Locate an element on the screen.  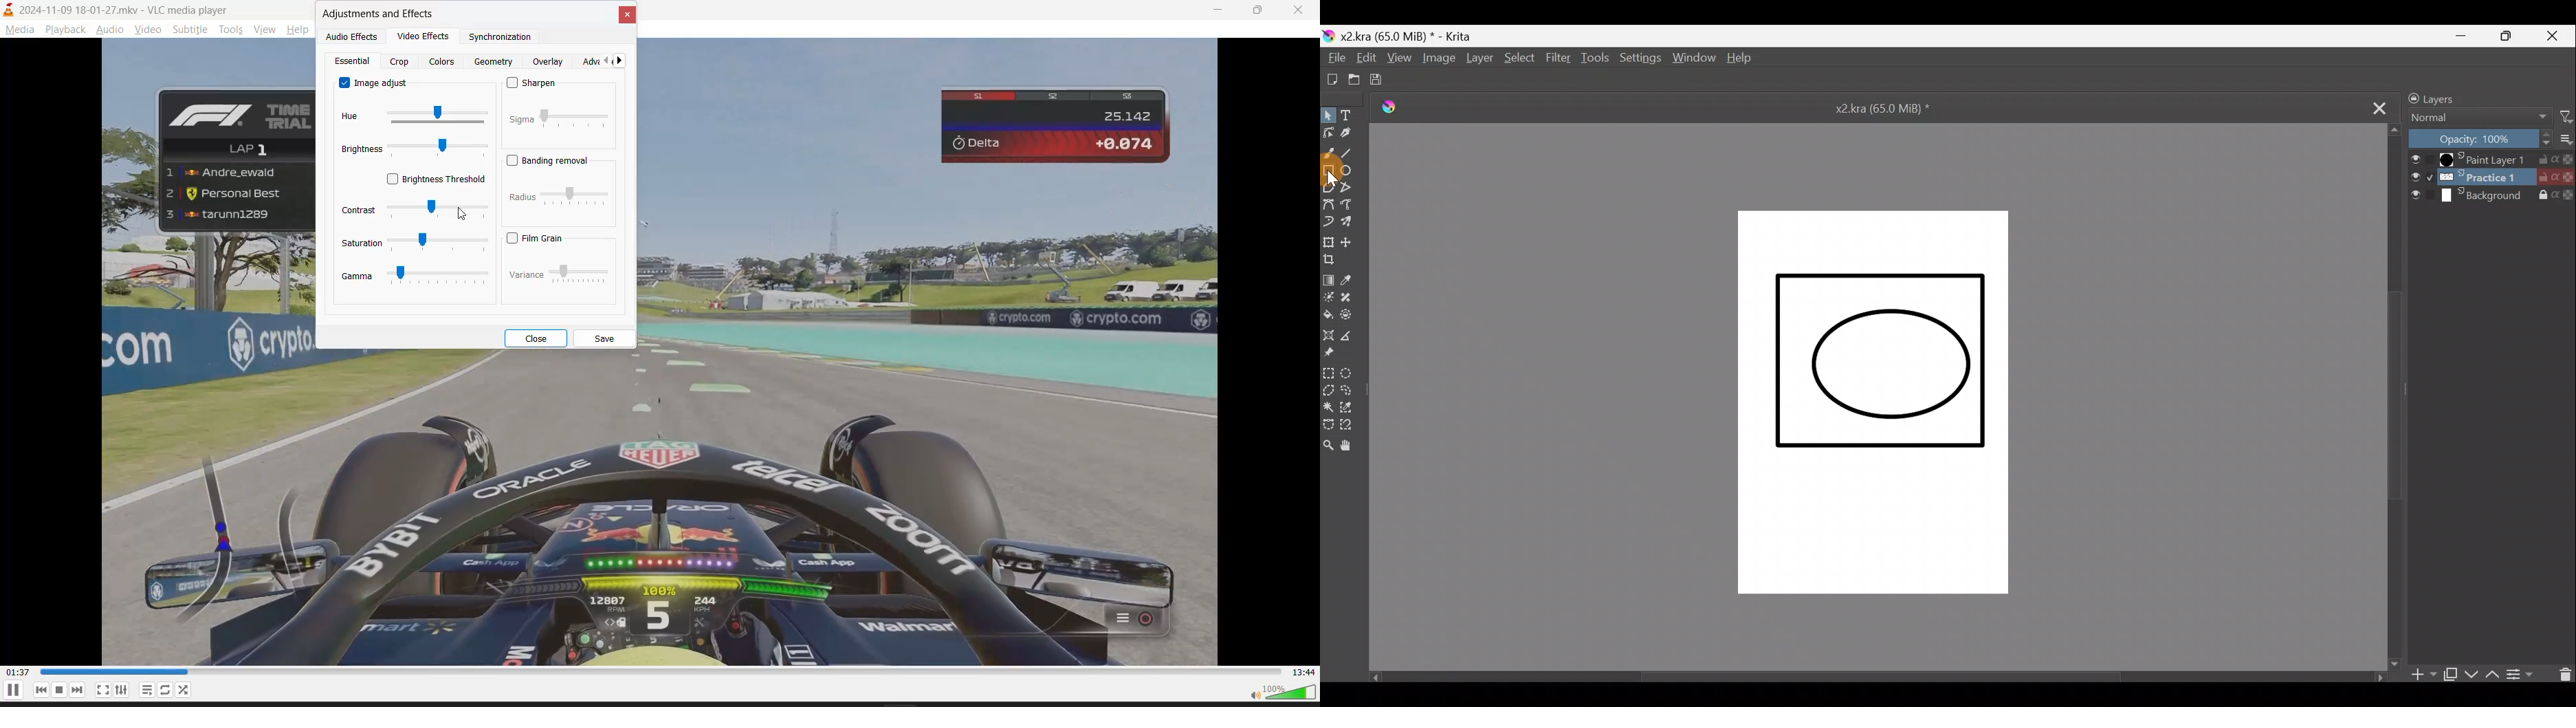
contrast is located at coordinates (415, 211).